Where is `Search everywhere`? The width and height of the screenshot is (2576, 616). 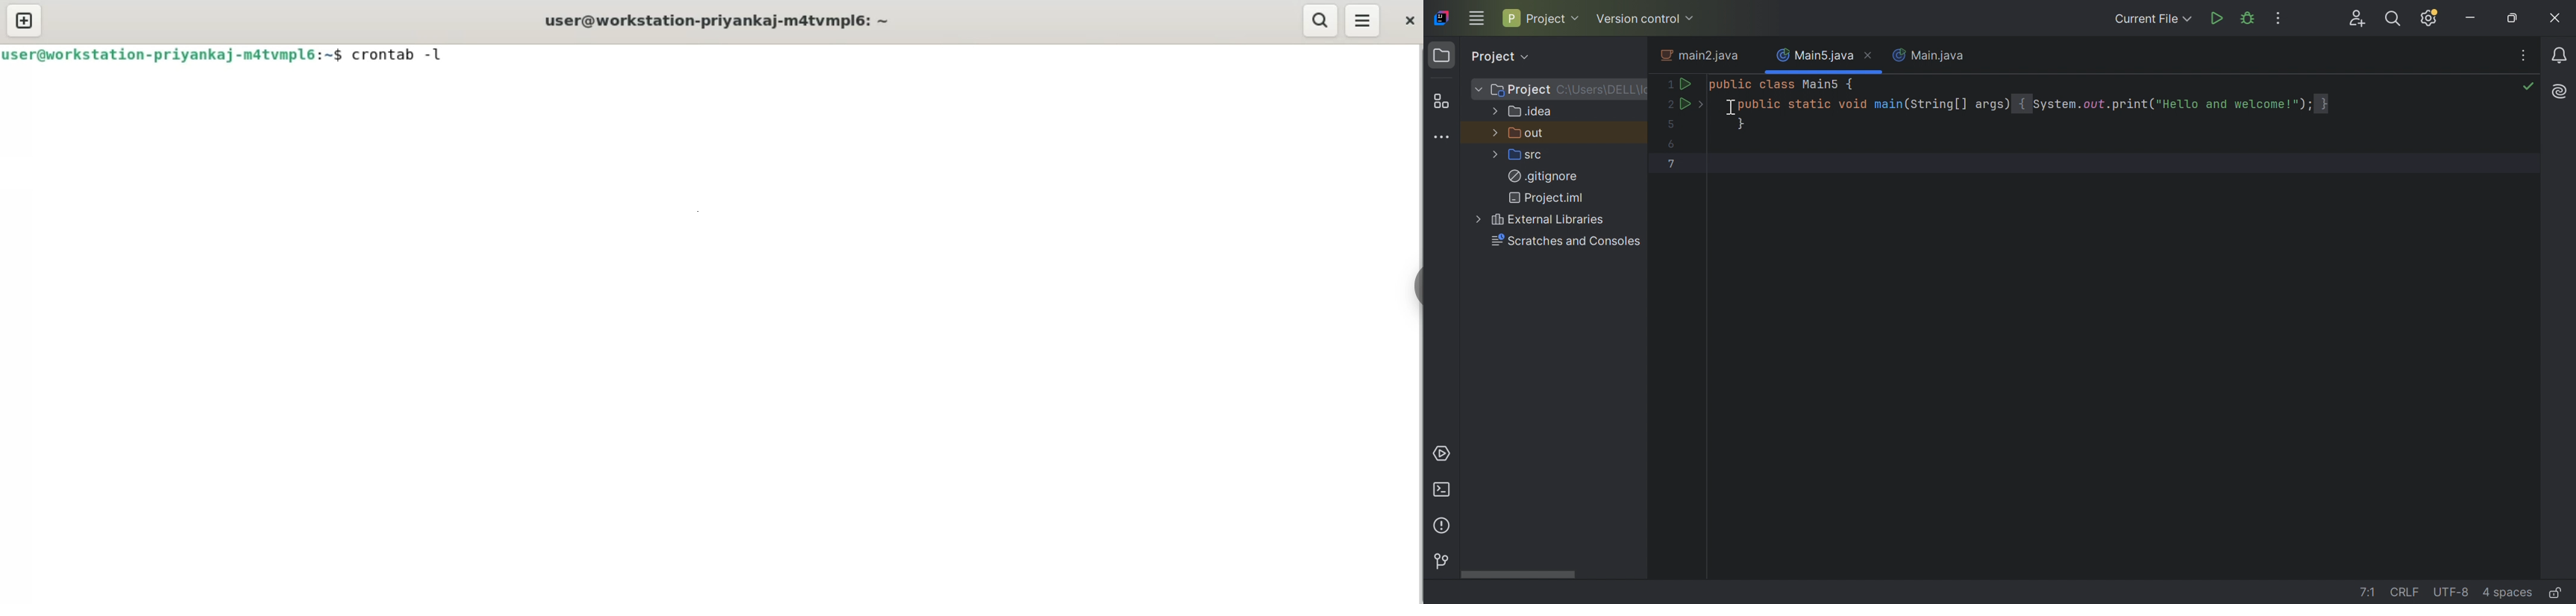
Search everywhere is located at coordinates (2395, 19).